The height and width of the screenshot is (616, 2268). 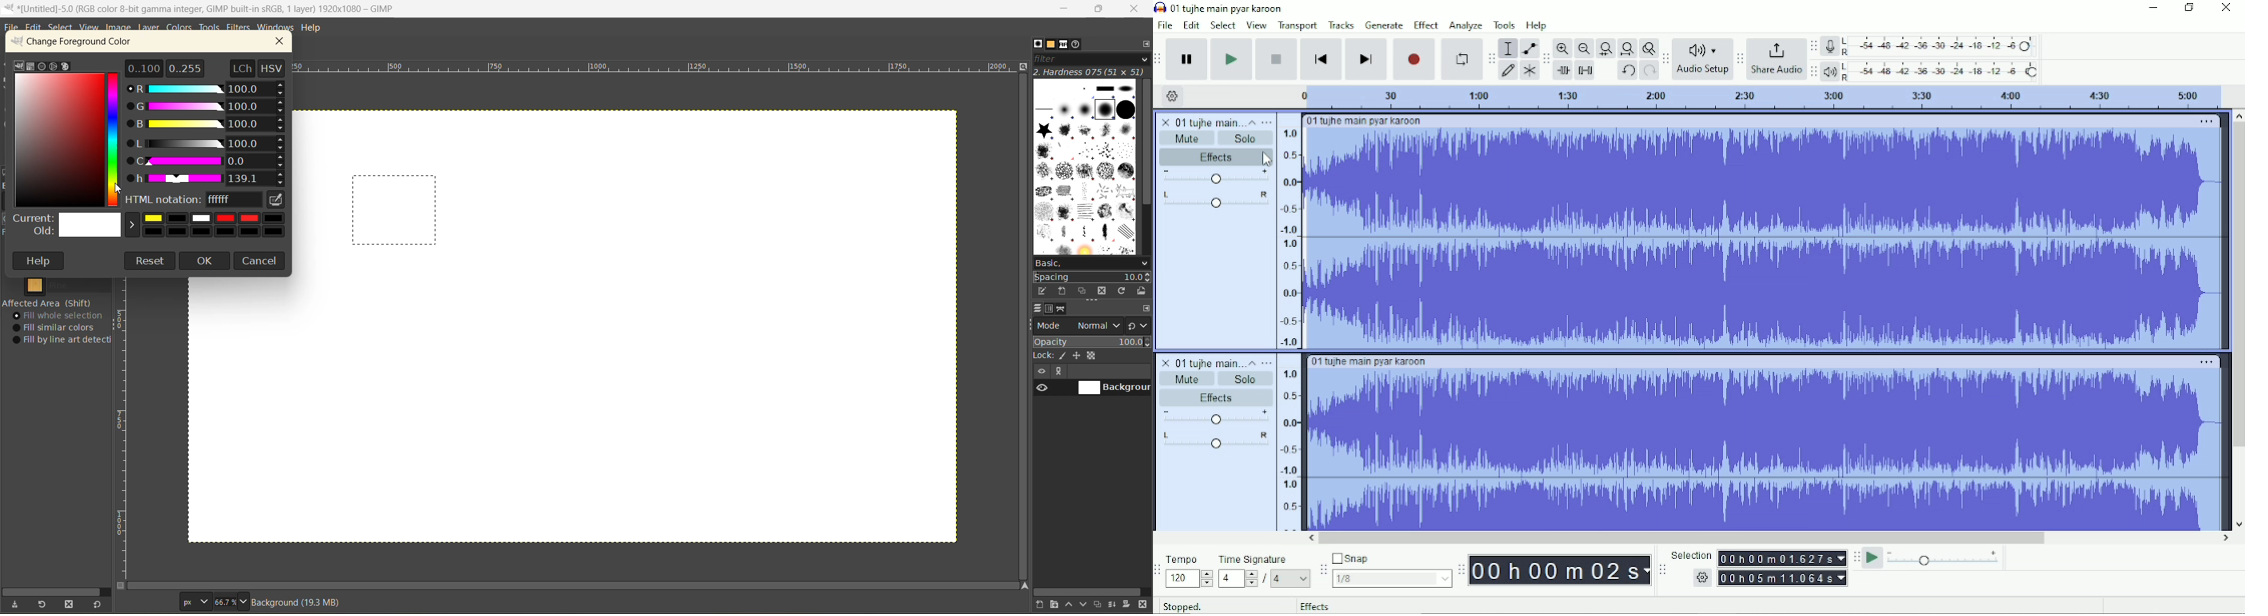 I want to click on Time Signature, so click(x=1254, y=560).